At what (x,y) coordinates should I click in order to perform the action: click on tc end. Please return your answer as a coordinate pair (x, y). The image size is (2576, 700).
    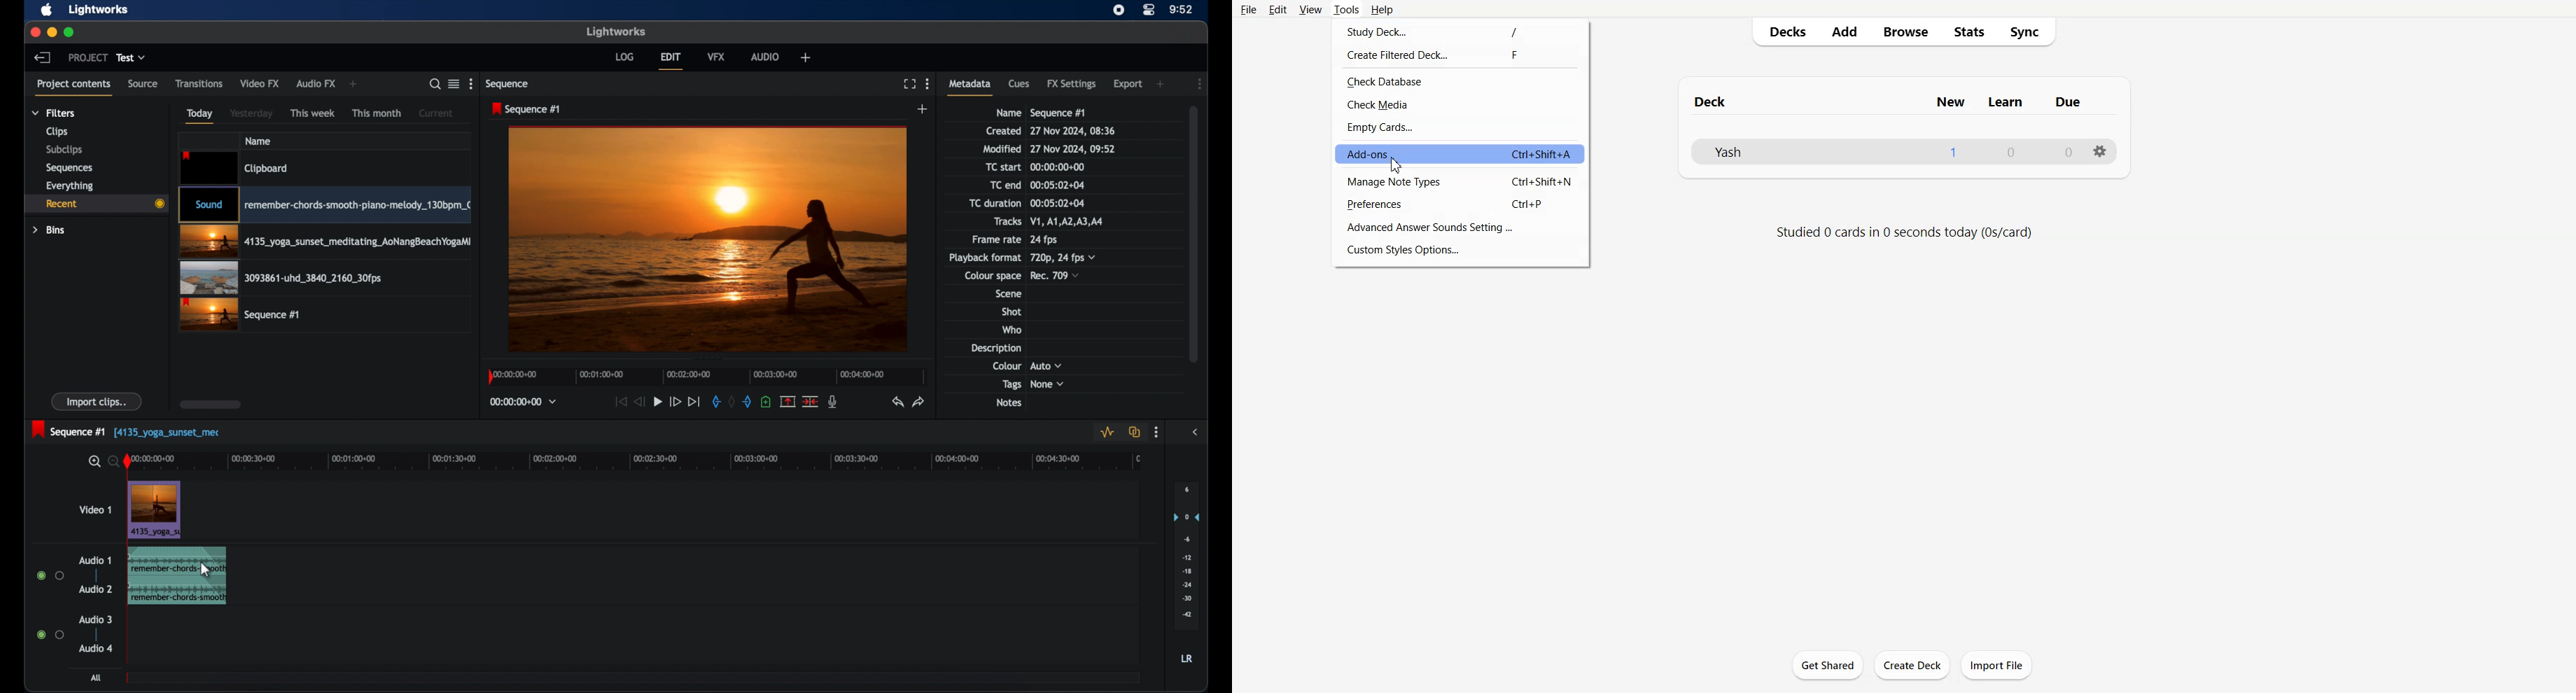
    Looking at the image, I should click on (1058, 185).